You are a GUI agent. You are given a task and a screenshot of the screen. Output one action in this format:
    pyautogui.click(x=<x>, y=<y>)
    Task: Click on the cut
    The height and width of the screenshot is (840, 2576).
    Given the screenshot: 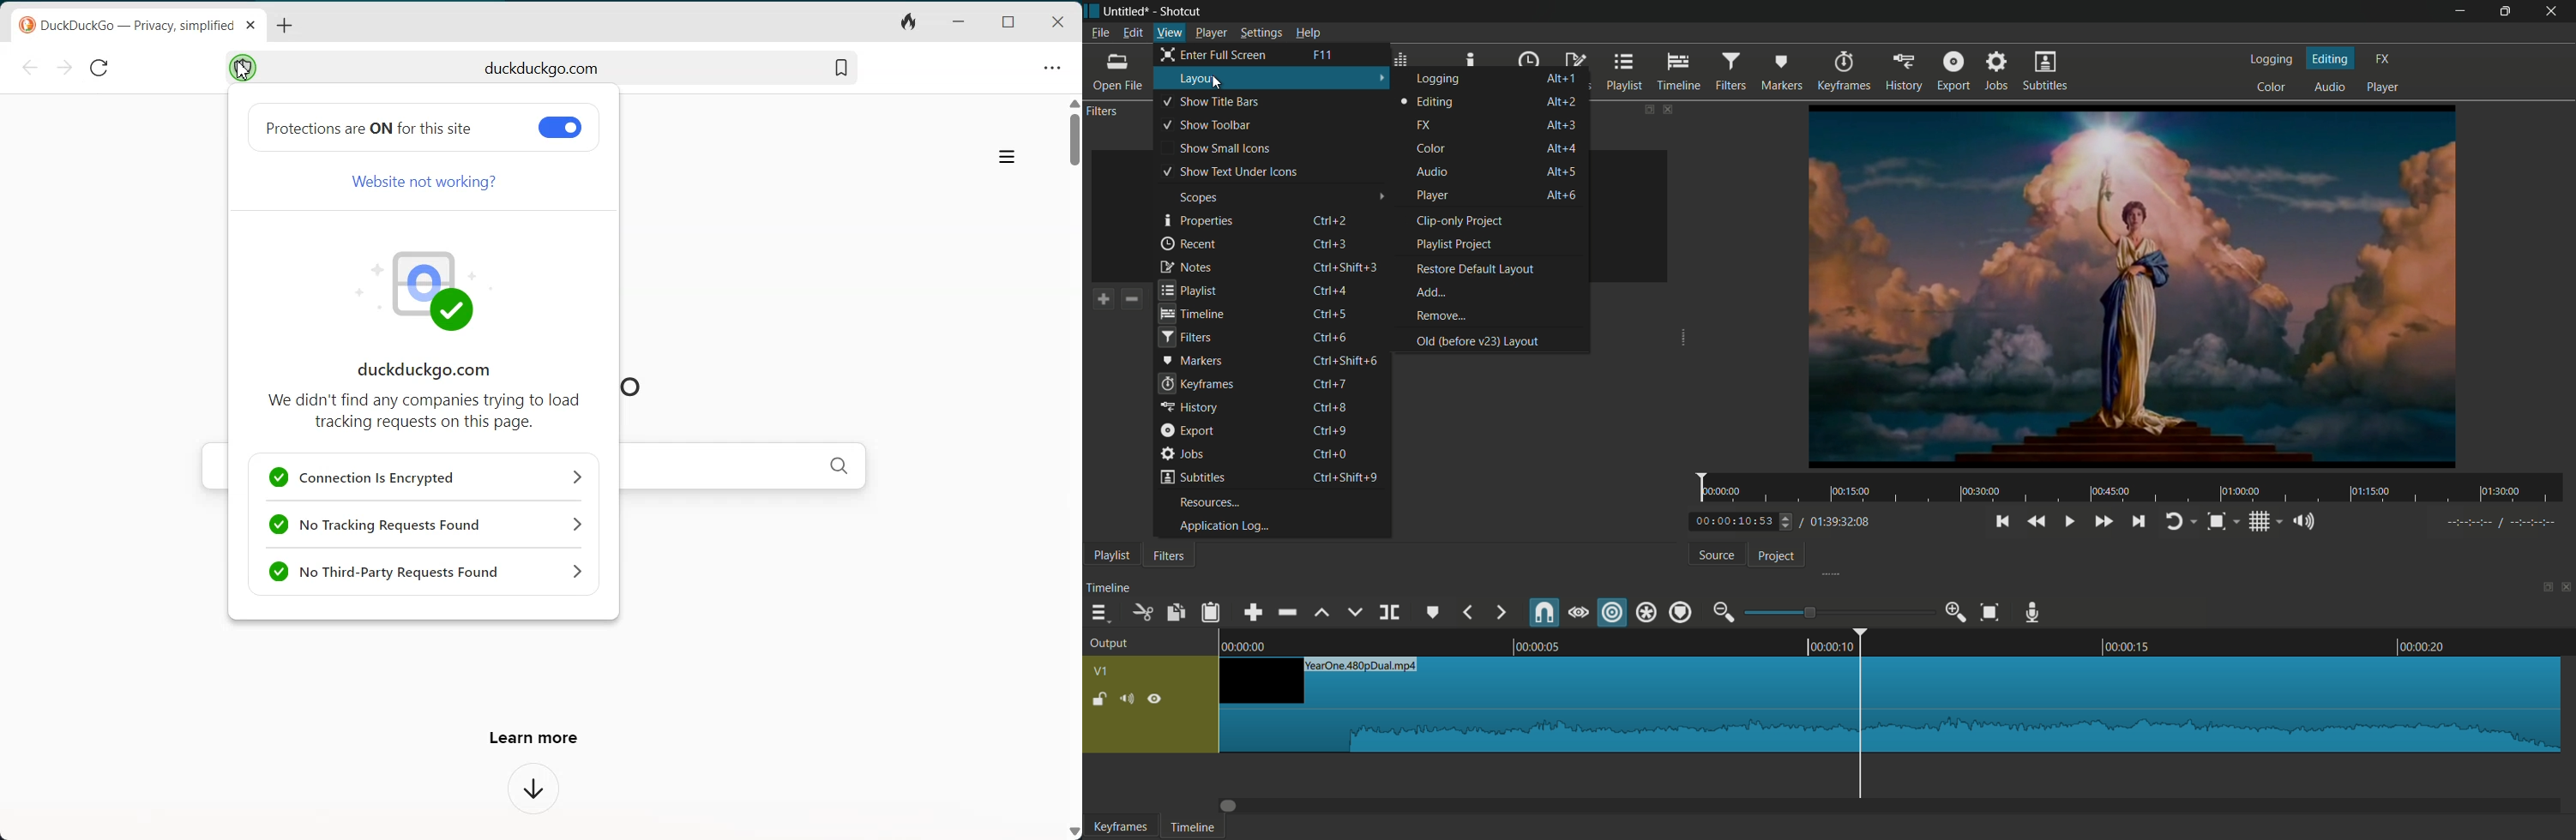 What is the action you would take?
    pyautogui.click(x=1142, y=613)
    